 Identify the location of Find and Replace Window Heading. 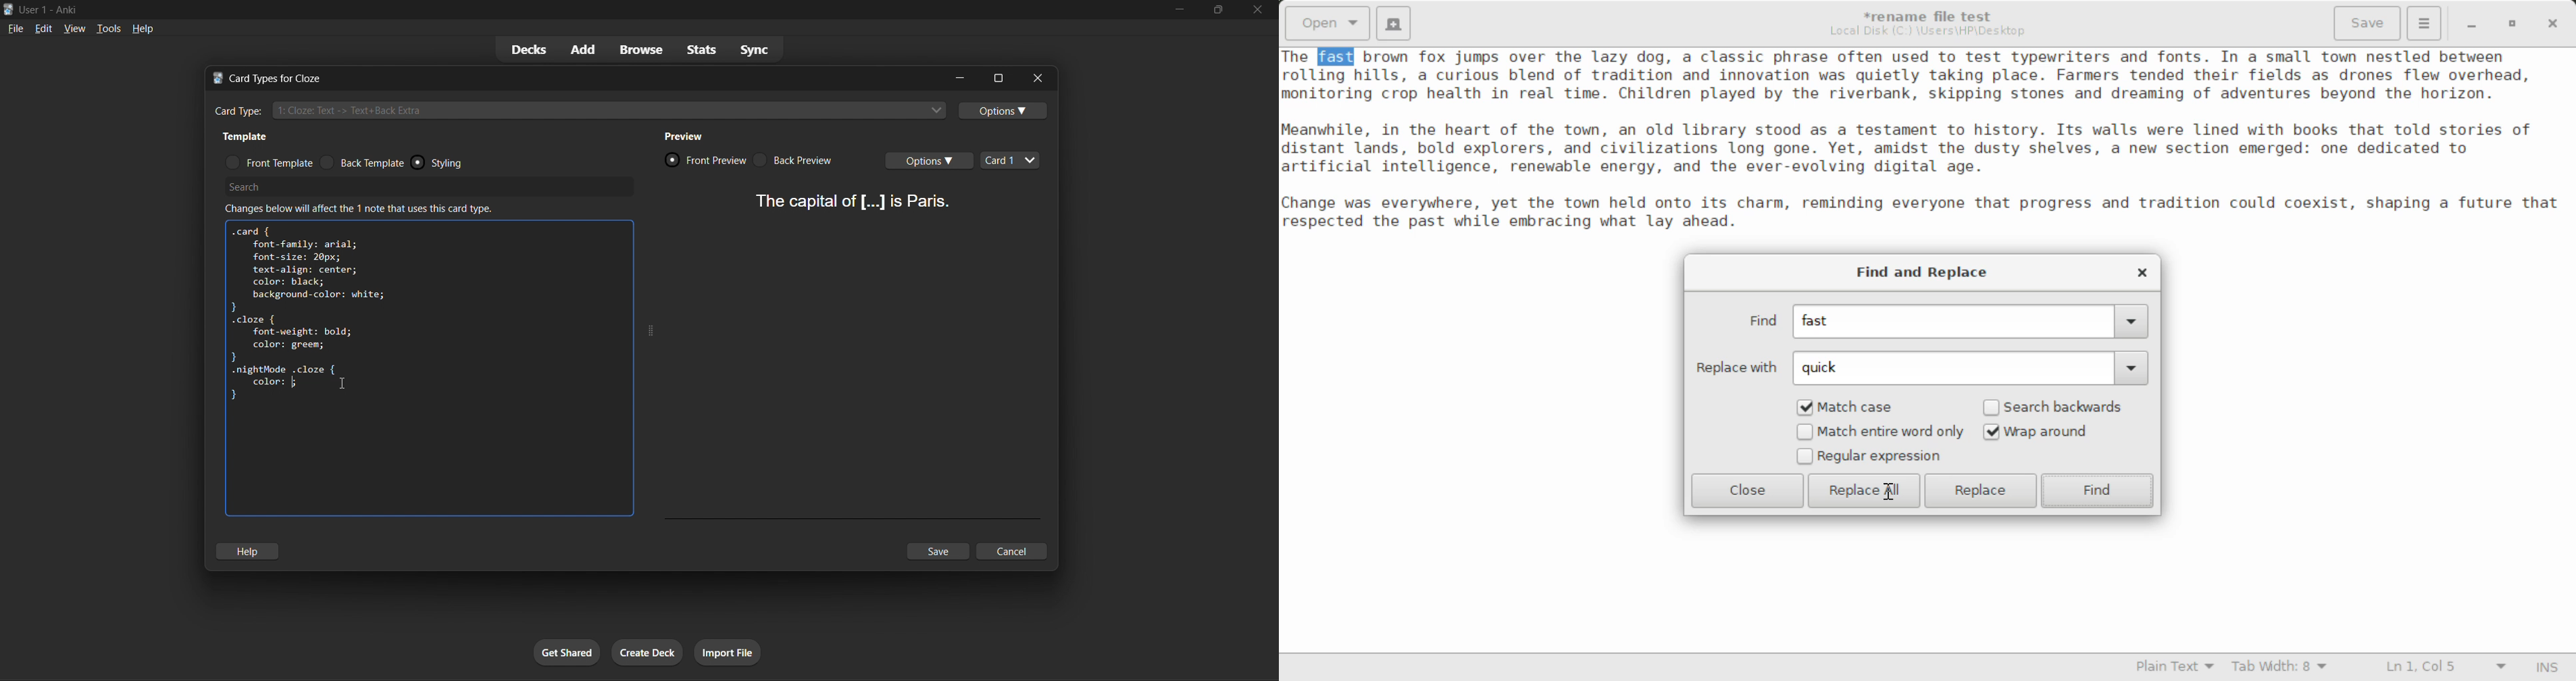
(1923, 273).